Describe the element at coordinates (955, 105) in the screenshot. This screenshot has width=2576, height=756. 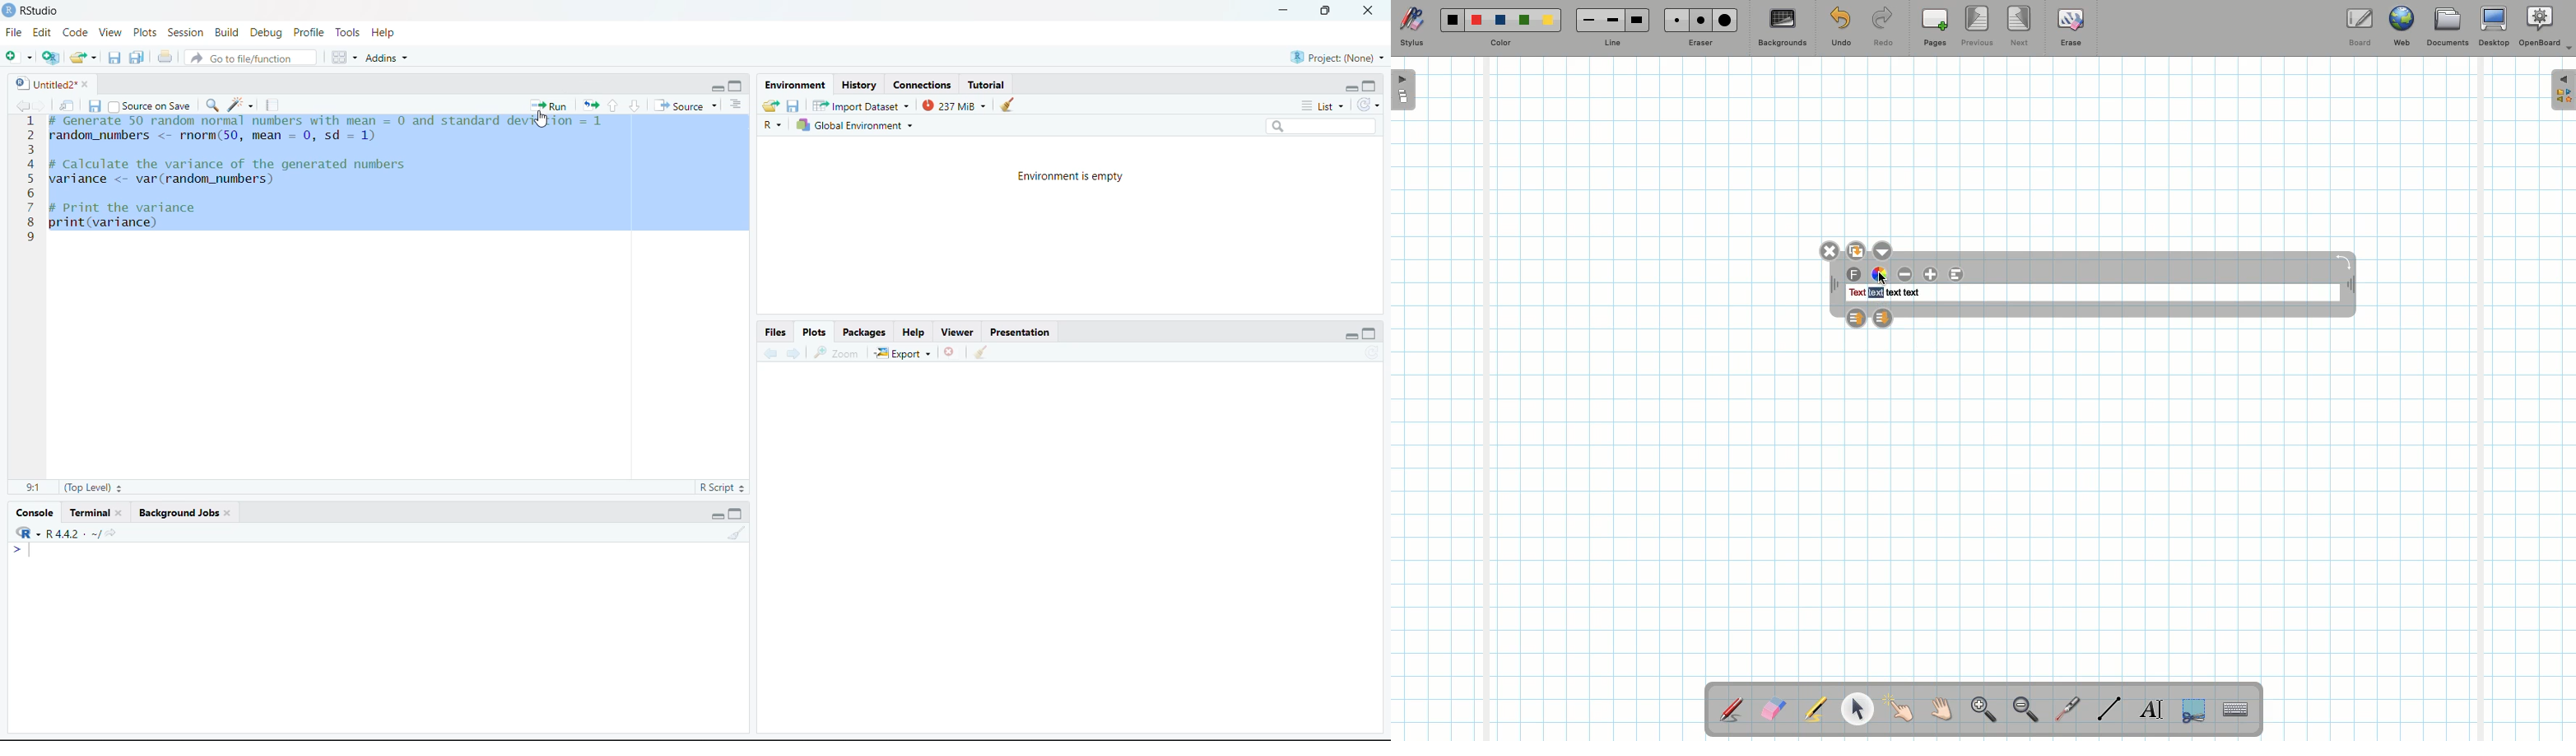
I see `238 Mib` at that location.